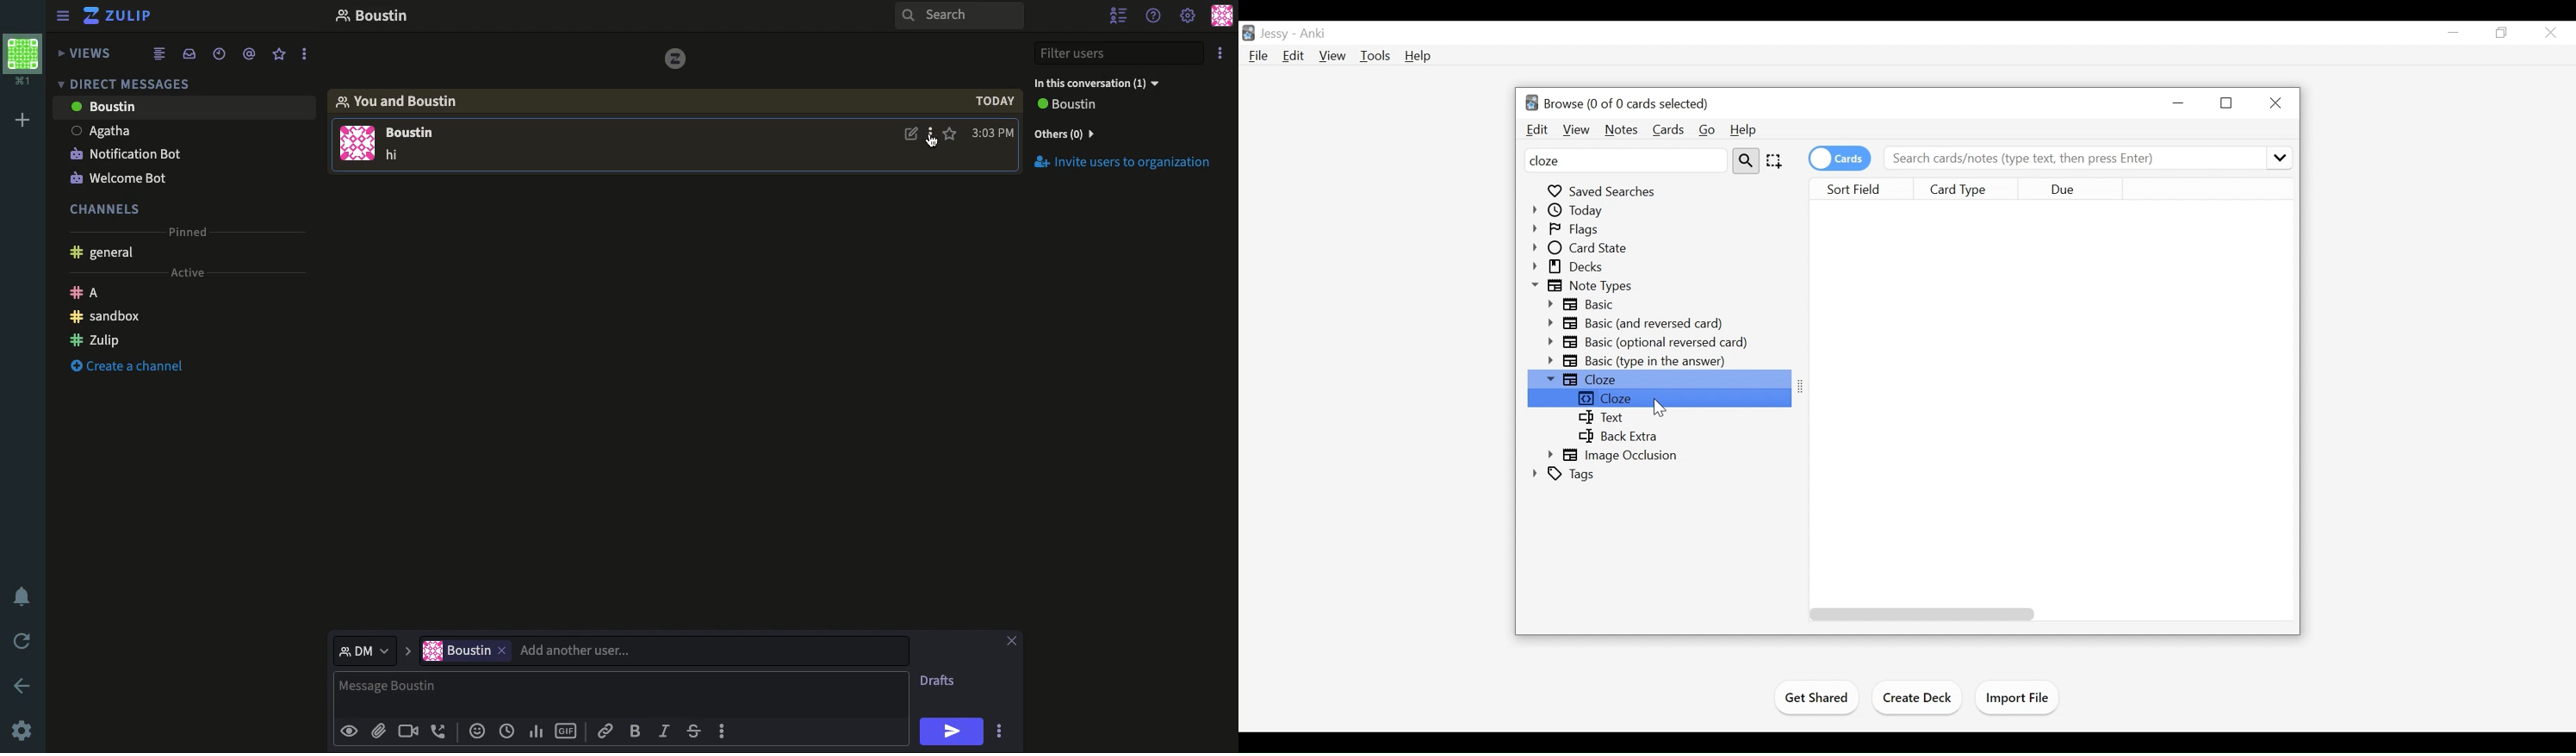  Describe the element at coordinates (1586, 305) in the screenshot. I see `Basic` at that location.